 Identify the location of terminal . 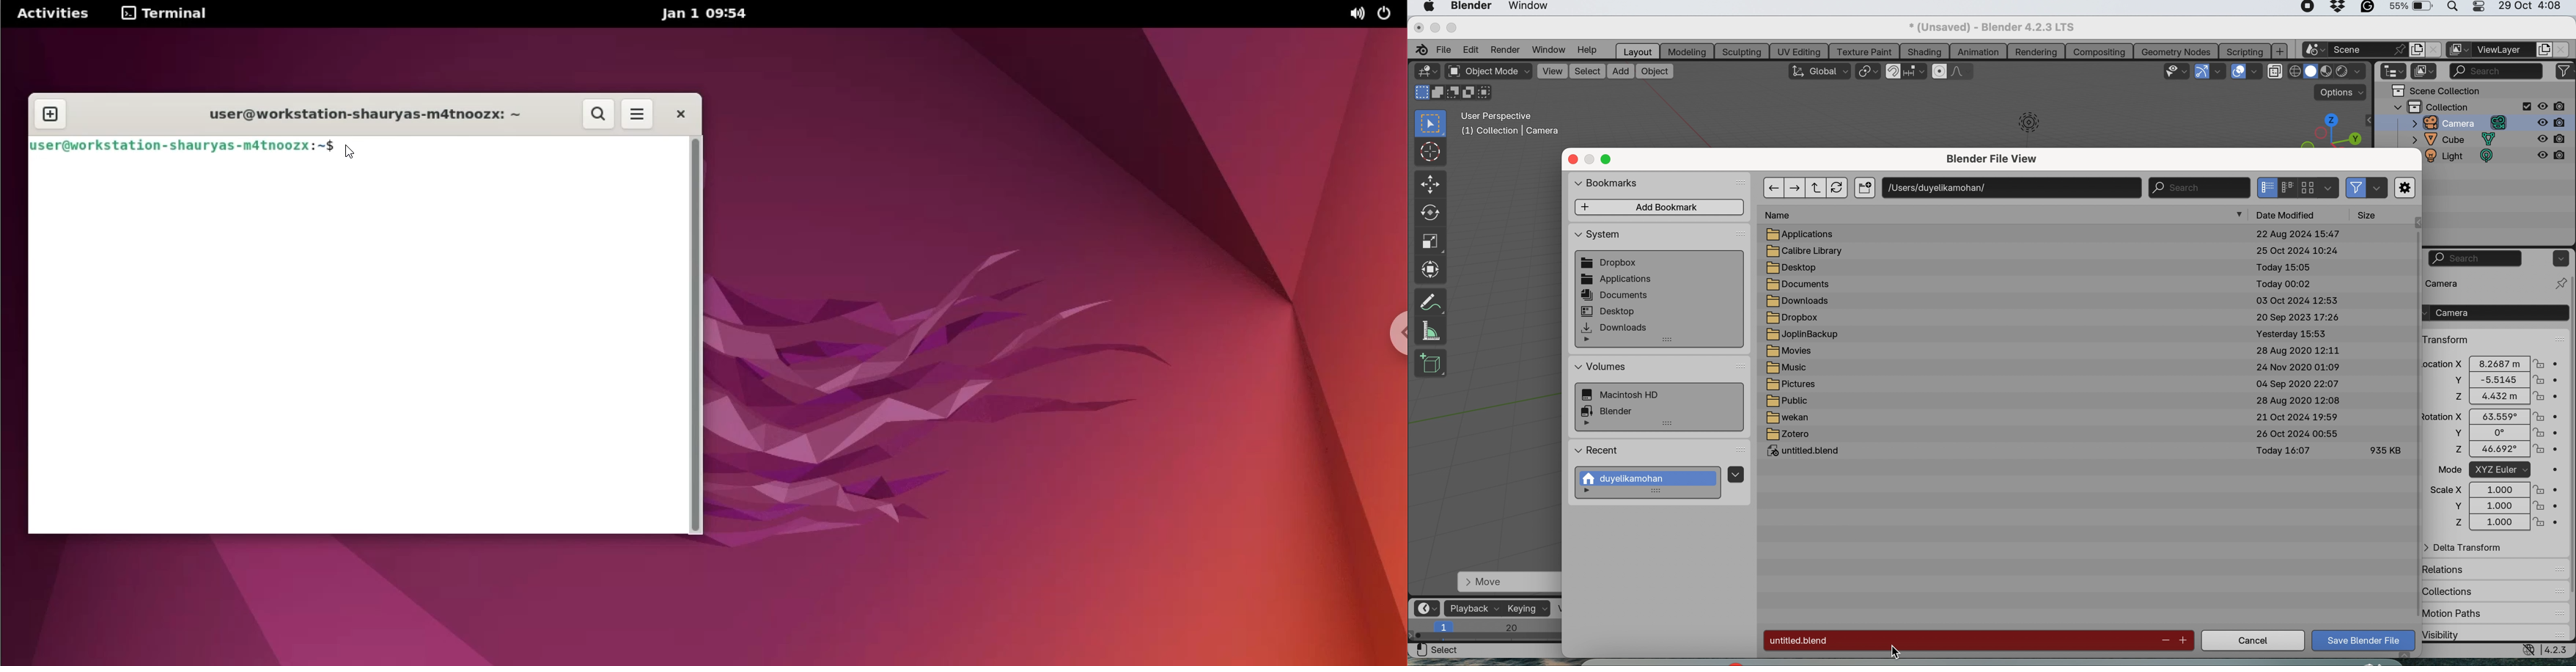
(166, 15).